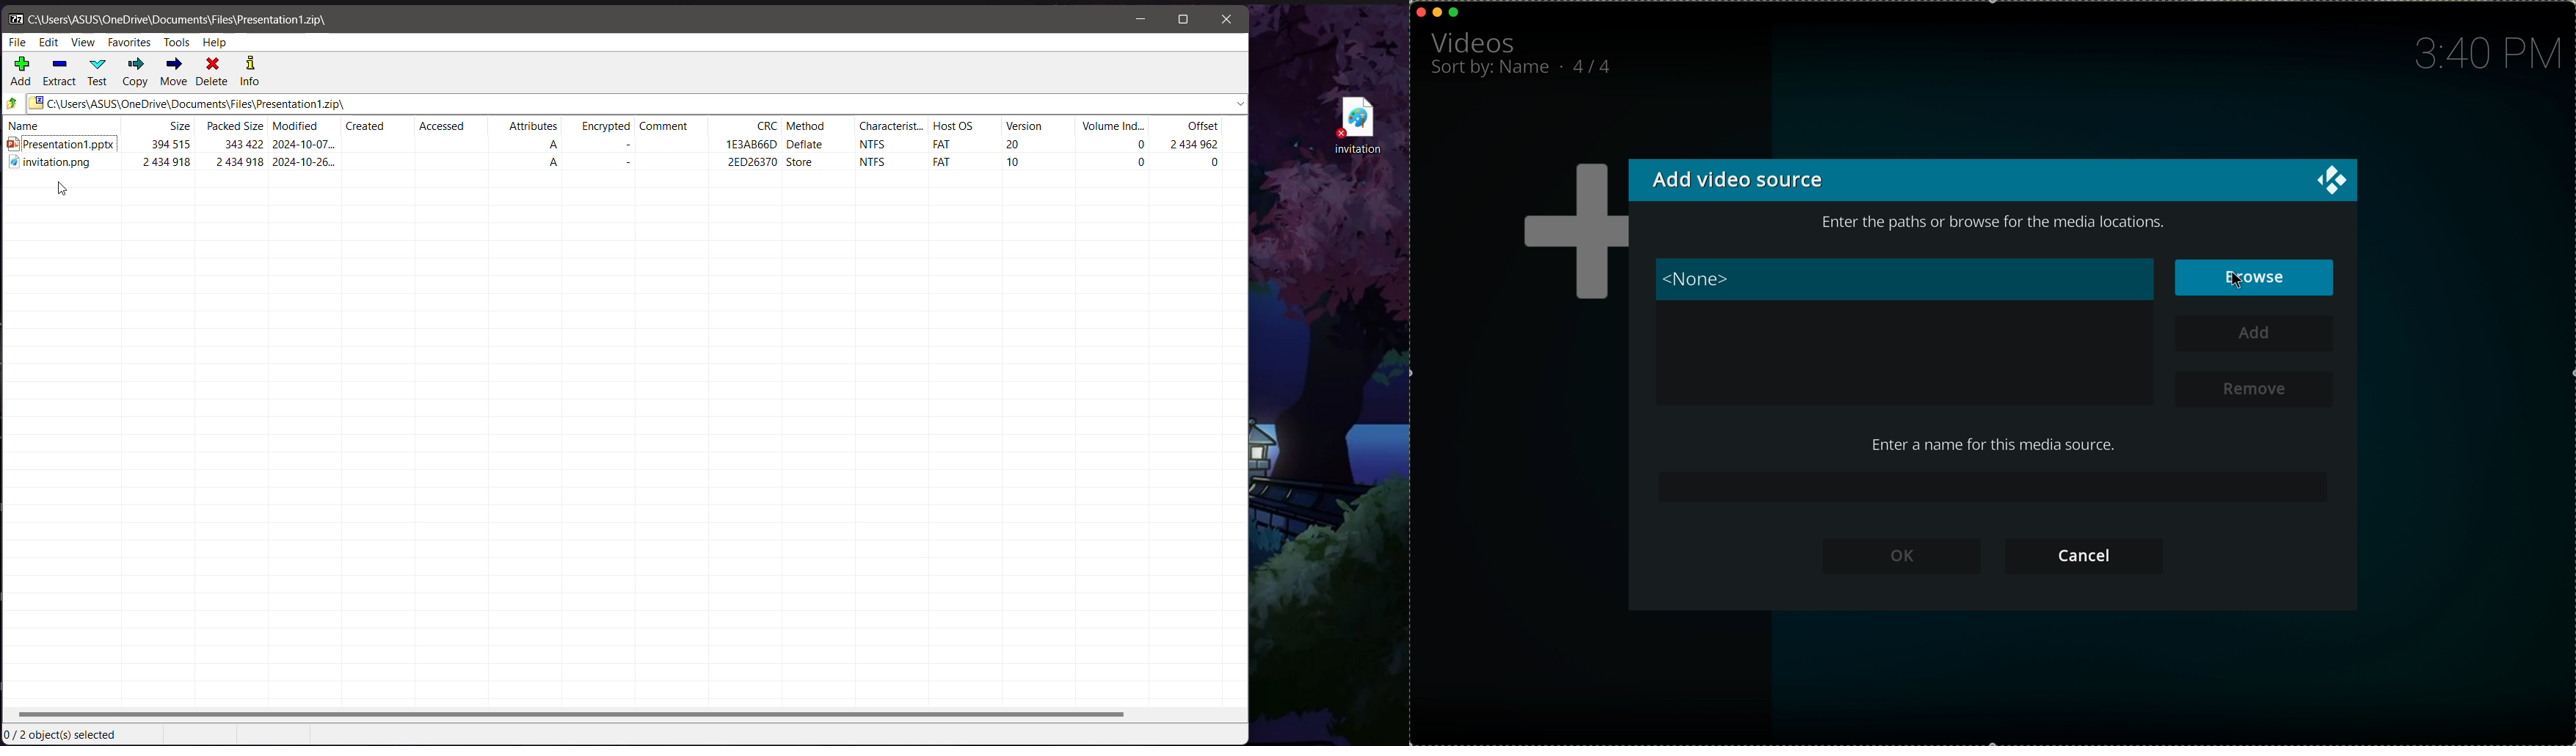  What do you see at coordinates (2485, 54) in the screenshot?
I see `time` at bounding box center [2485, 54].